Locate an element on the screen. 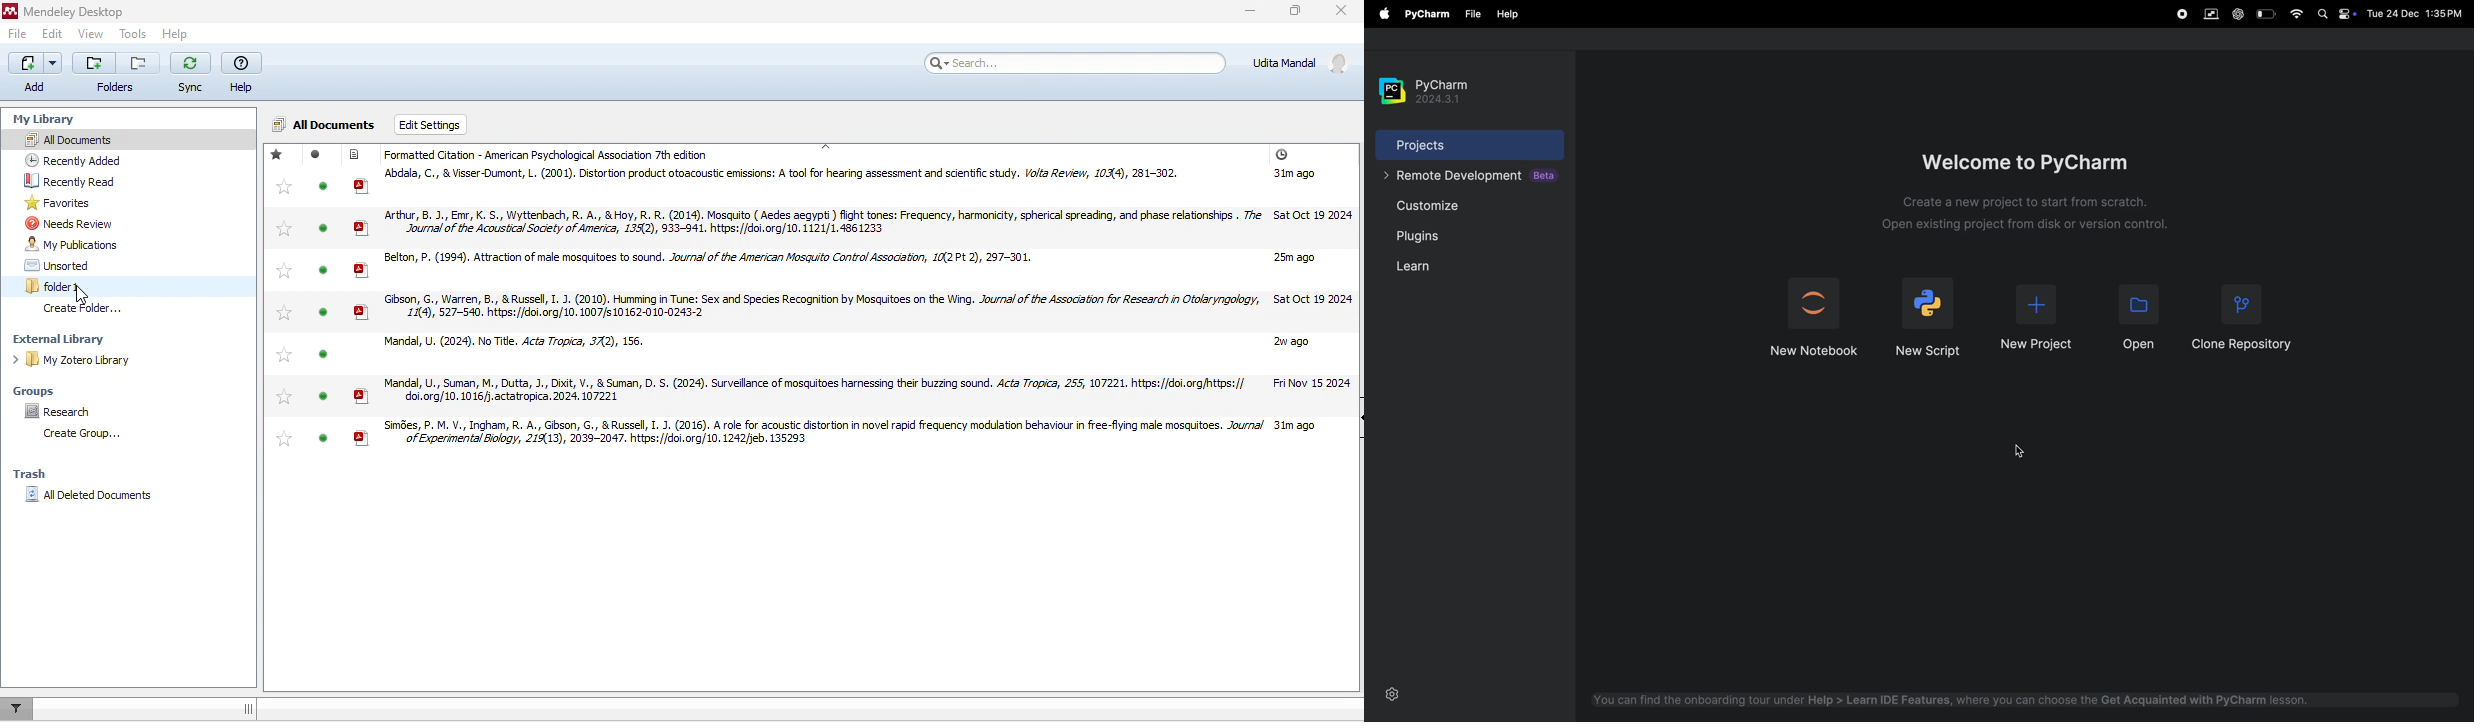 Image resolution: width=2492 pixels, height=728 pixels. my publications is located at coordinates (88, 244).